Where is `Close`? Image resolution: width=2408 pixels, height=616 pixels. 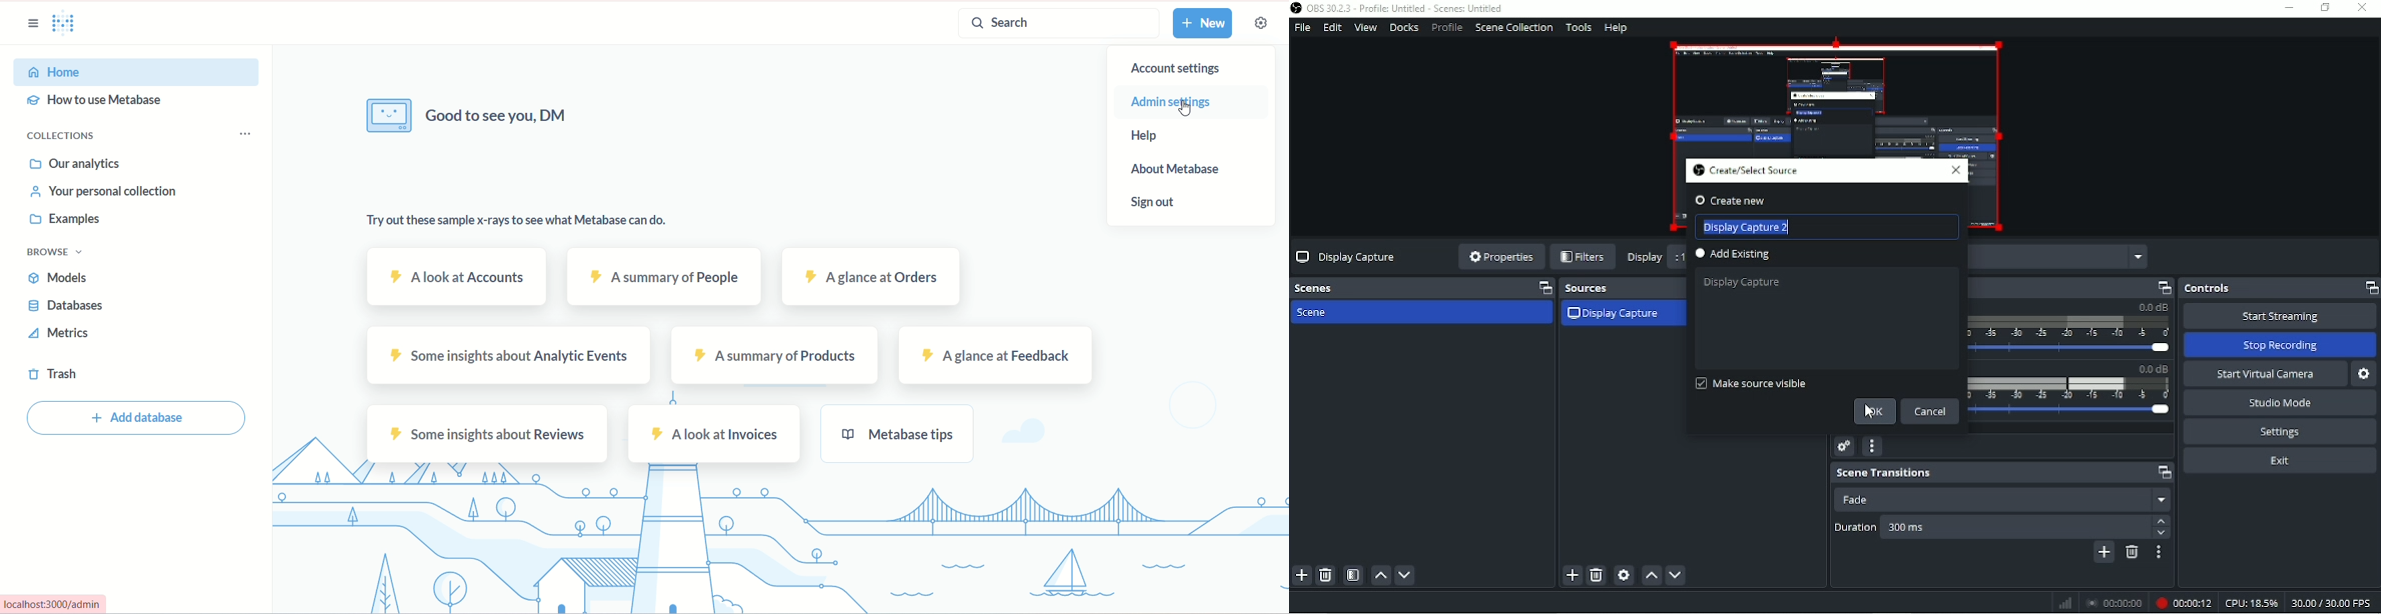 Close is located at coordinates (2364, 9).